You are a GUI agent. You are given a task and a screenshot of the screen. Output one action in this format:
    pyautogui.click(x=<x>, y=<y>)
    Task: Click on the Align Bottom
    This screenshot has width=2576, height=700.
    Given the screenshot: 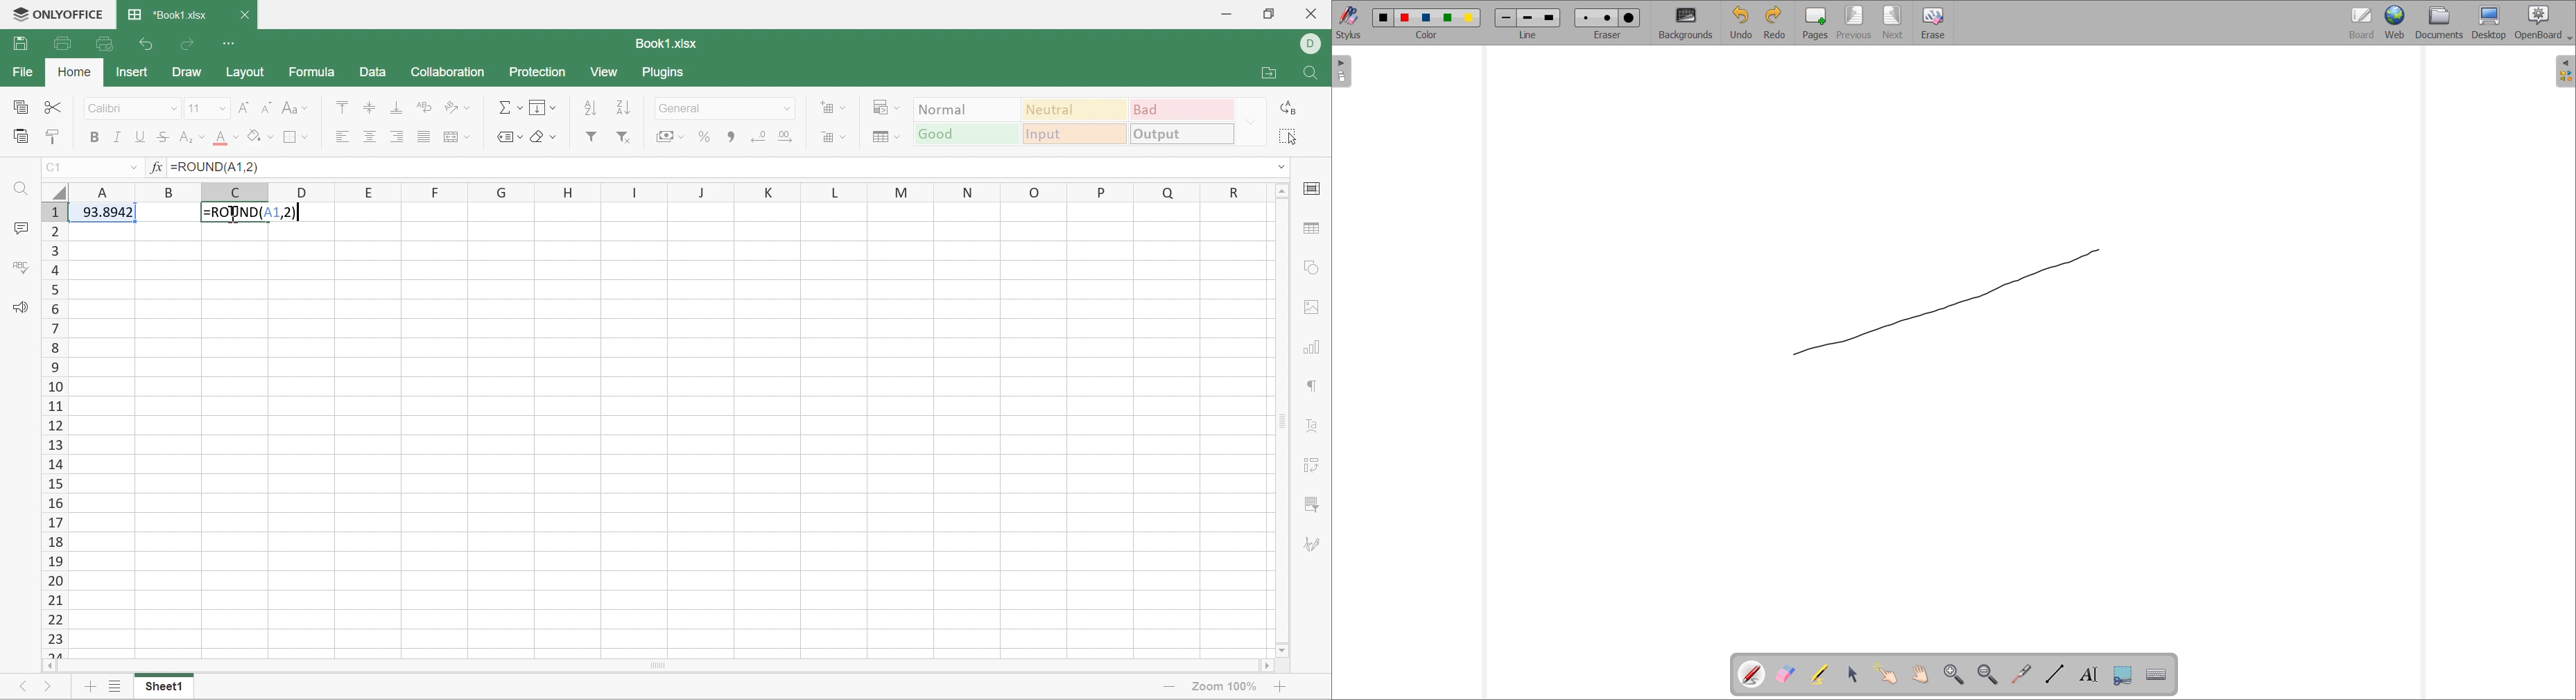 What is the action you would take?
    pyautogui.click(x=396, y=107)
    